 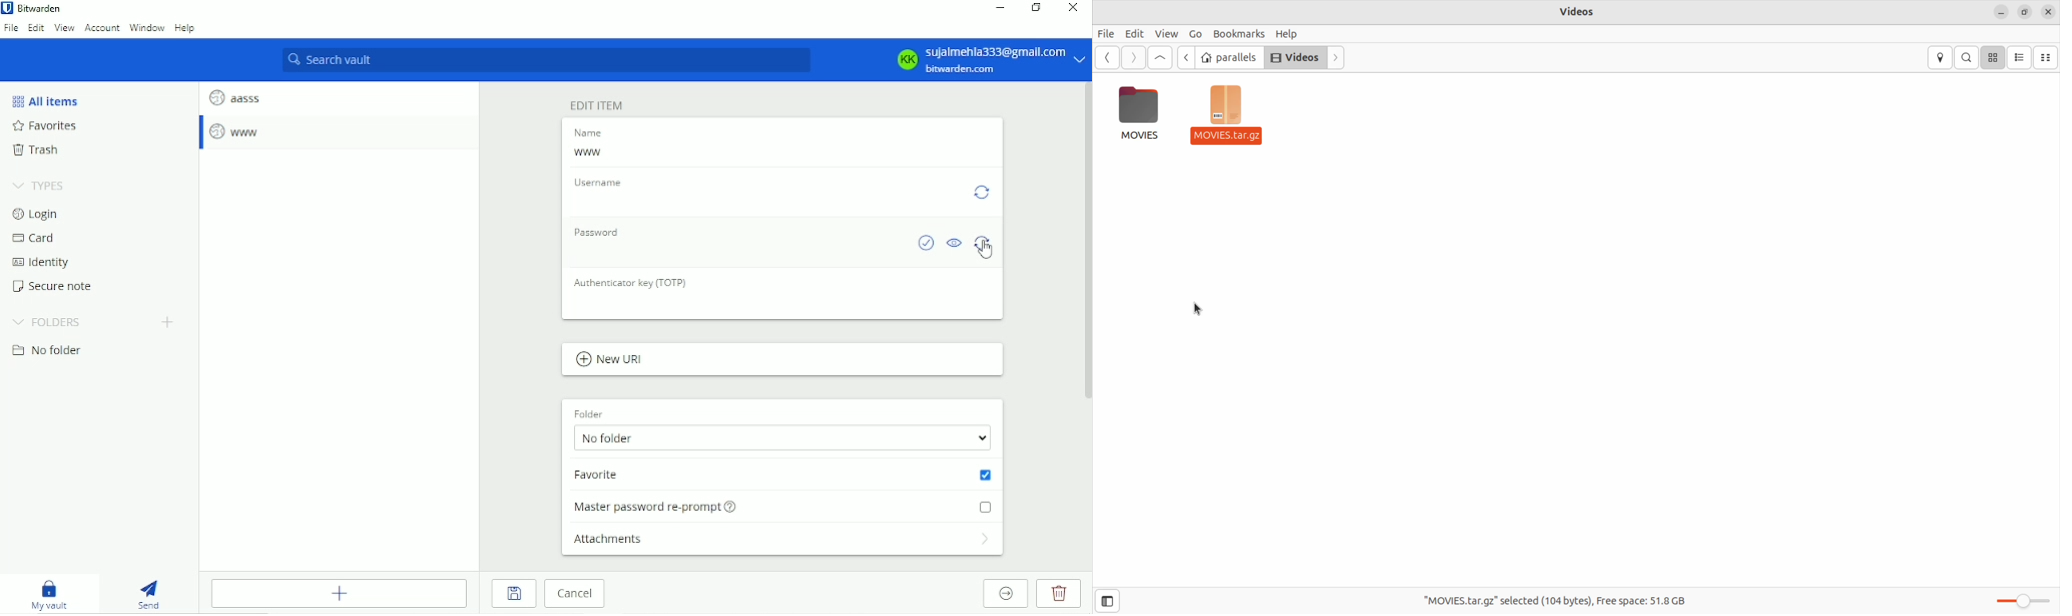 What do you see at coordinates (1194, 34) in the screenshot?
I see `Go` at bounding box center [1194, 34].